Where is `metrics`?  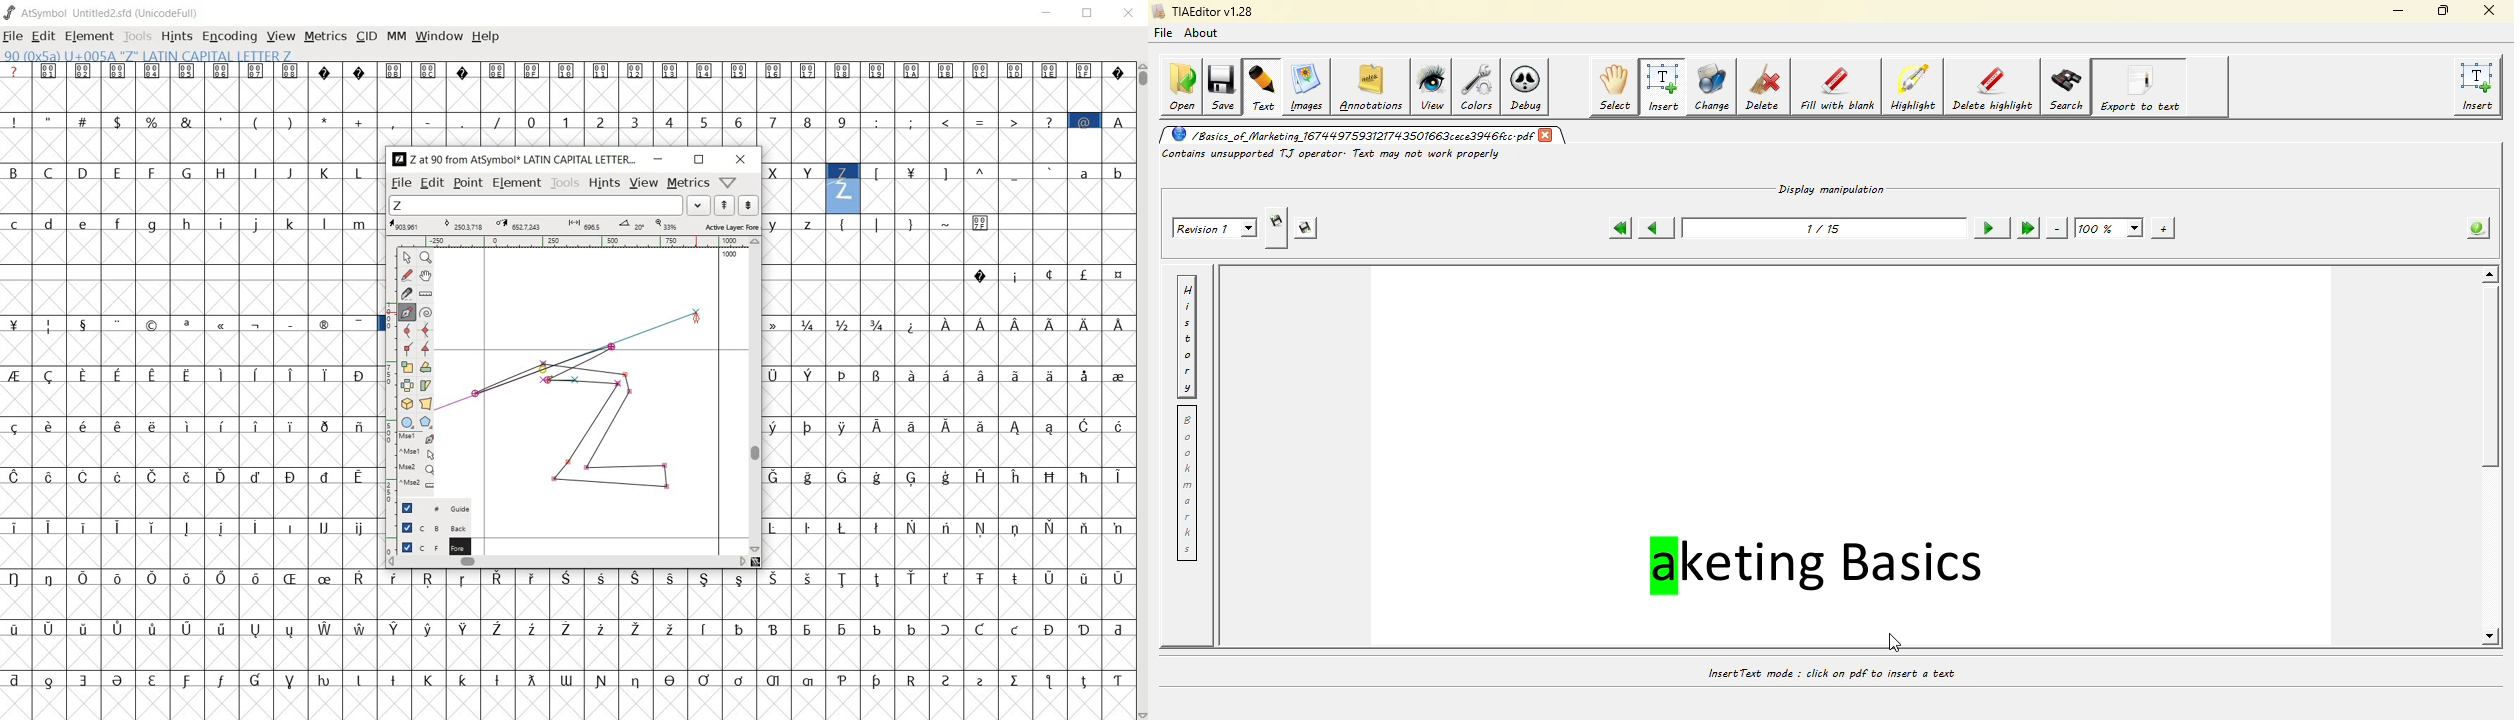
metrics is located at coordinates (327, 37).